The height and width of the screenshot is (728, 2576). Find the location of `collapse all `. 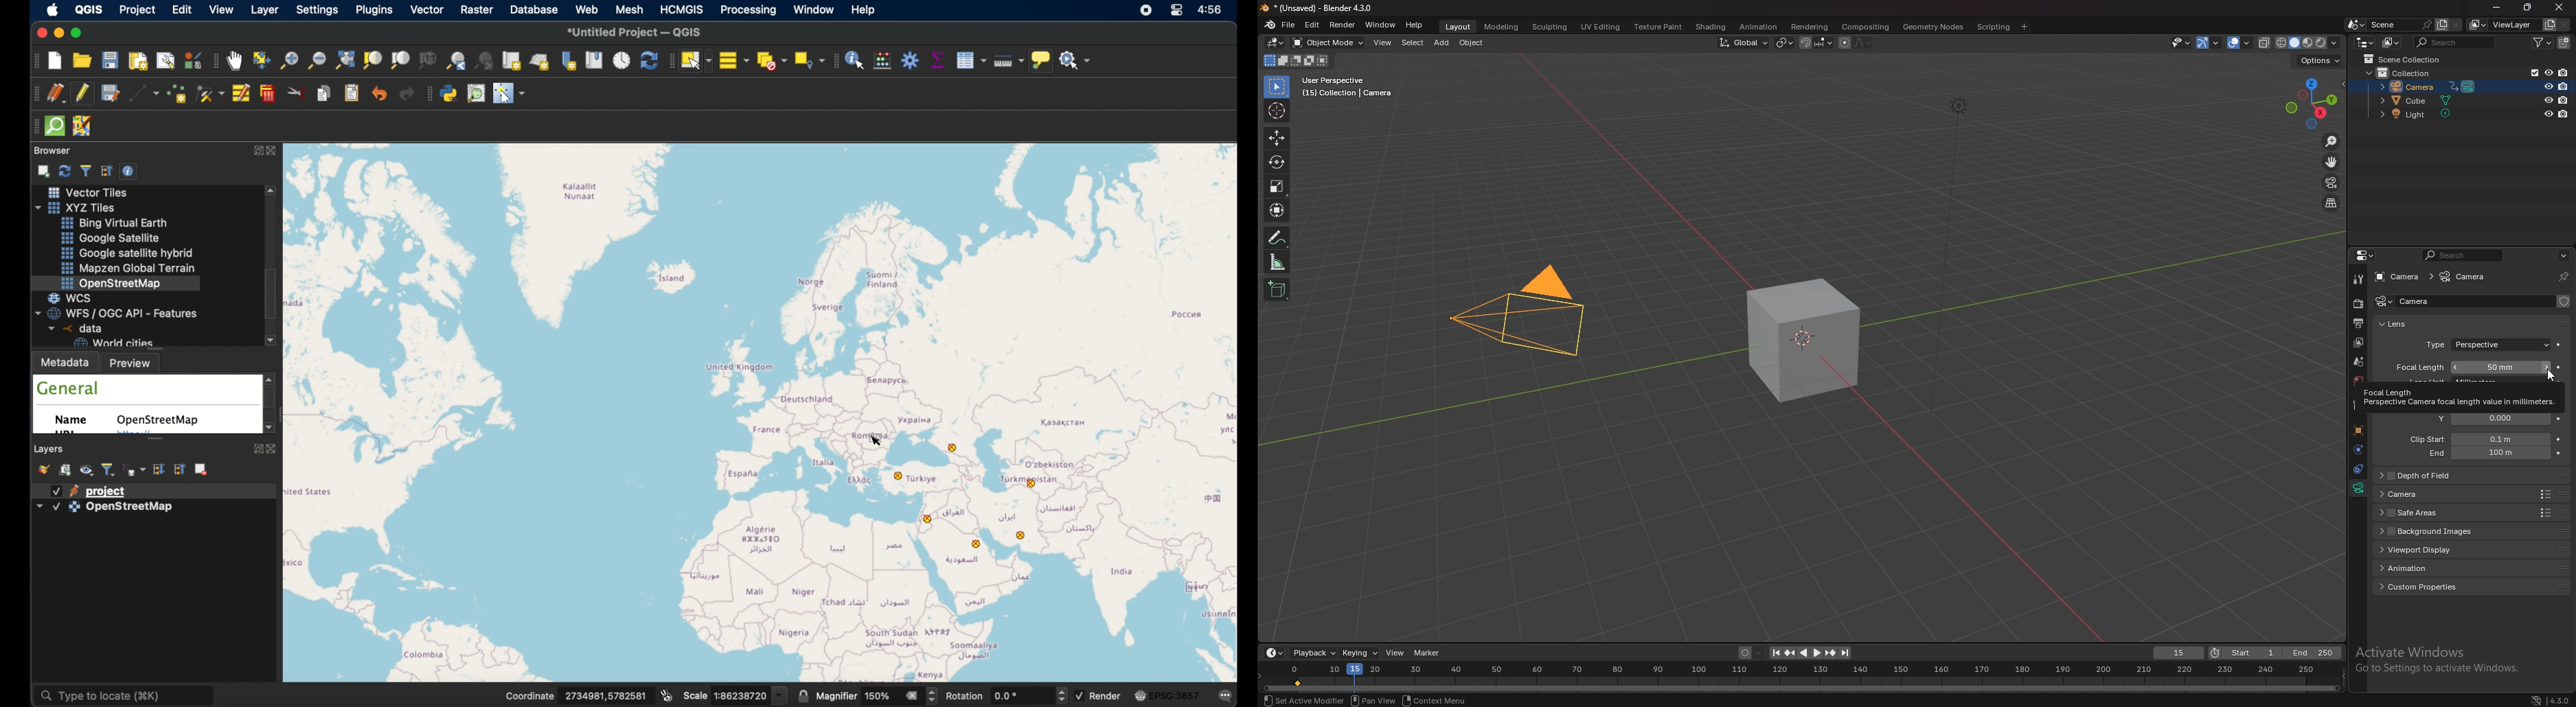

collapse all  is located at coordinates (107, 170).